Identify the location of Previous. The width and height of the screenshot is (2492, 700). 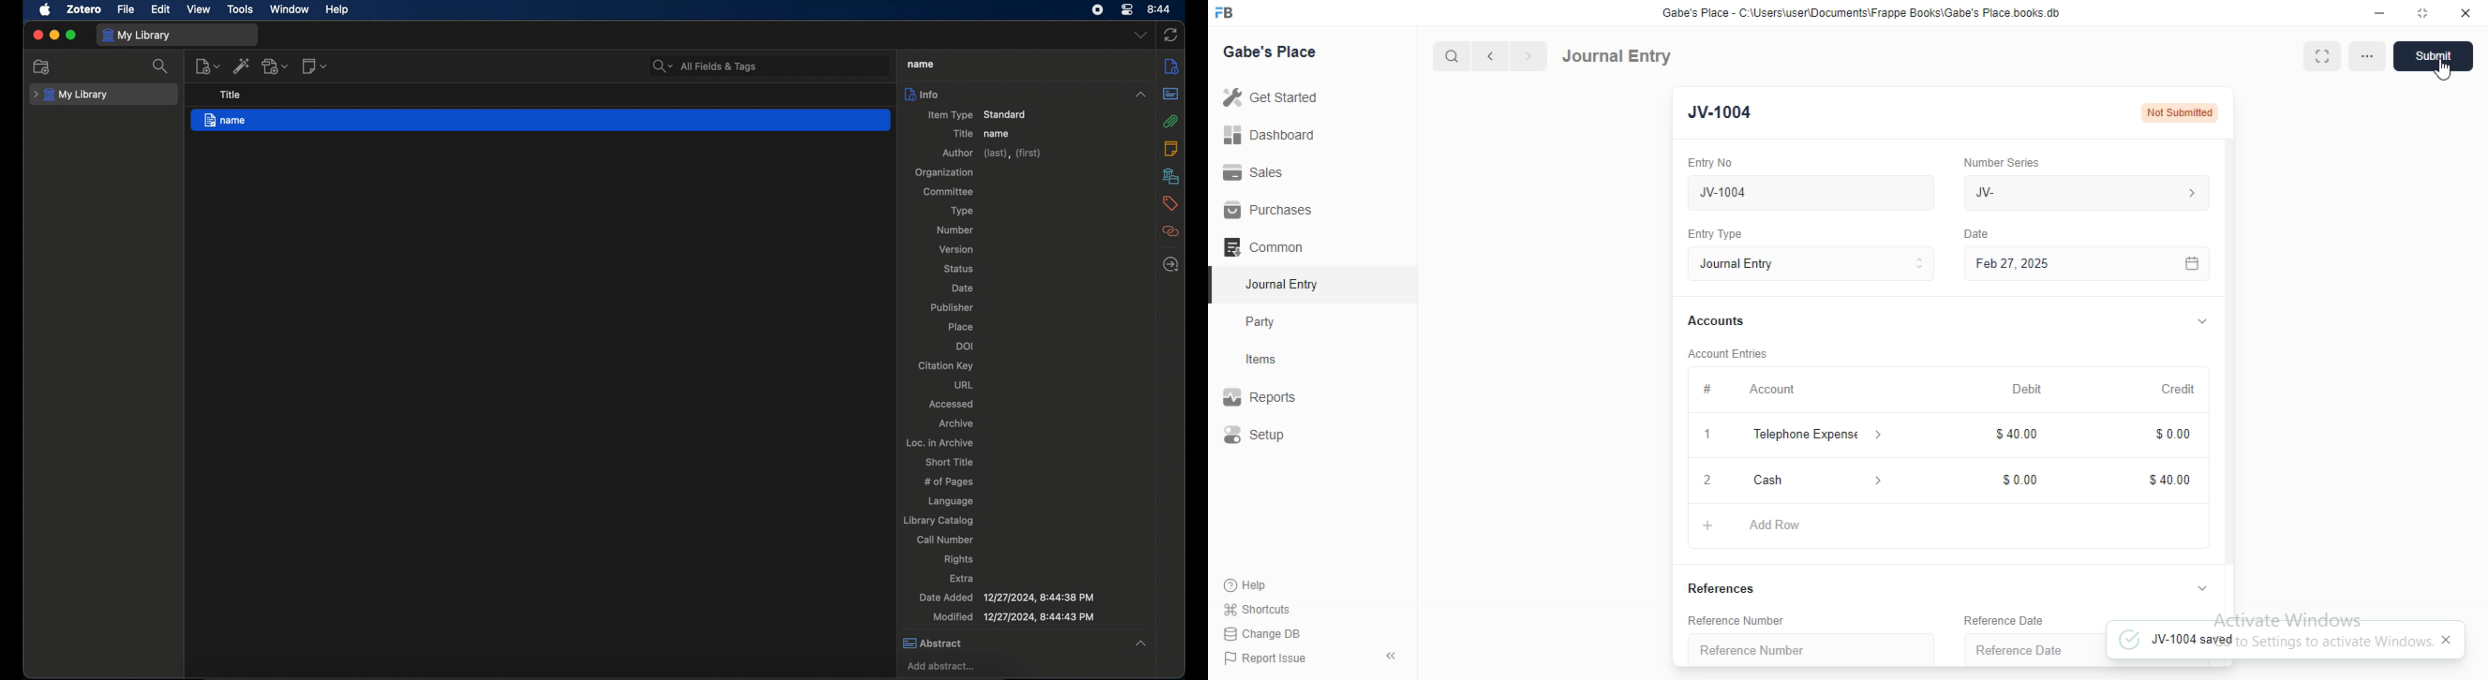
(1491, 57).